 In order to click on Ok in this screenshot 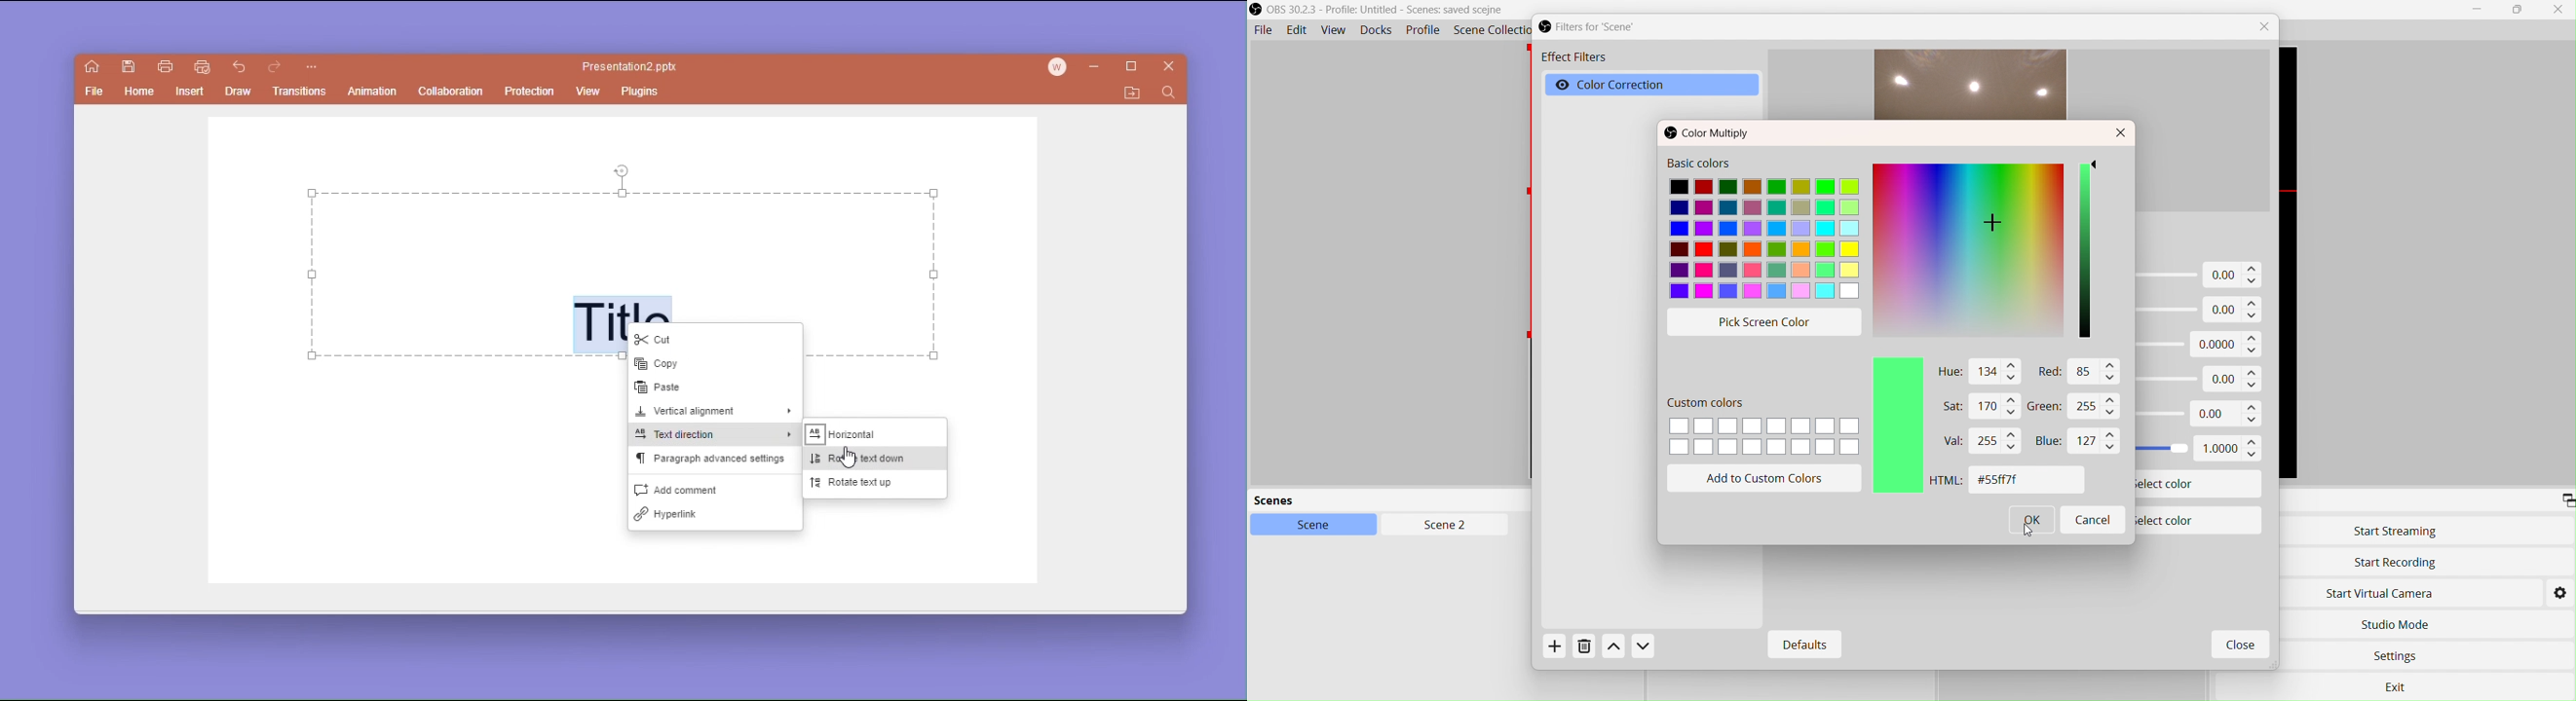, I will do `click(2033, 523)`.